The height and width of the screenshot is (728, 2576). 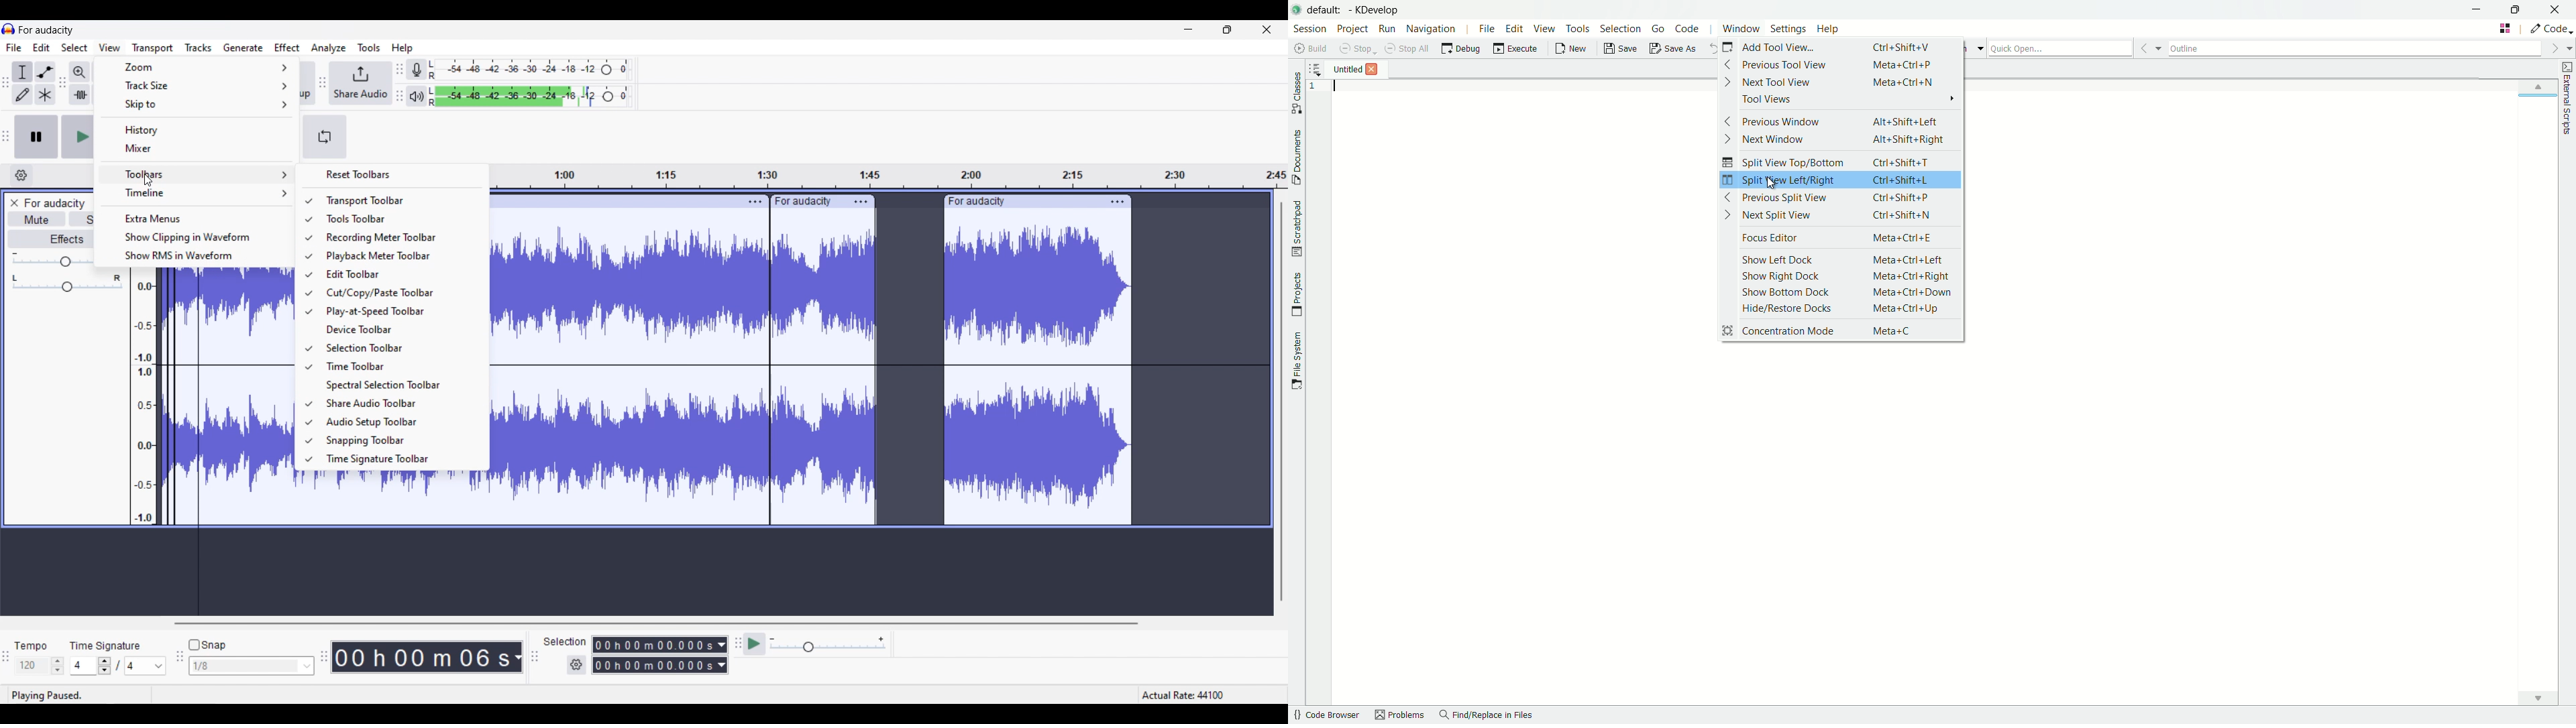 What do you see at coordinates (21, 176) in the screenshot?
I see `Timeline settings` at bounding box center [21, 176].